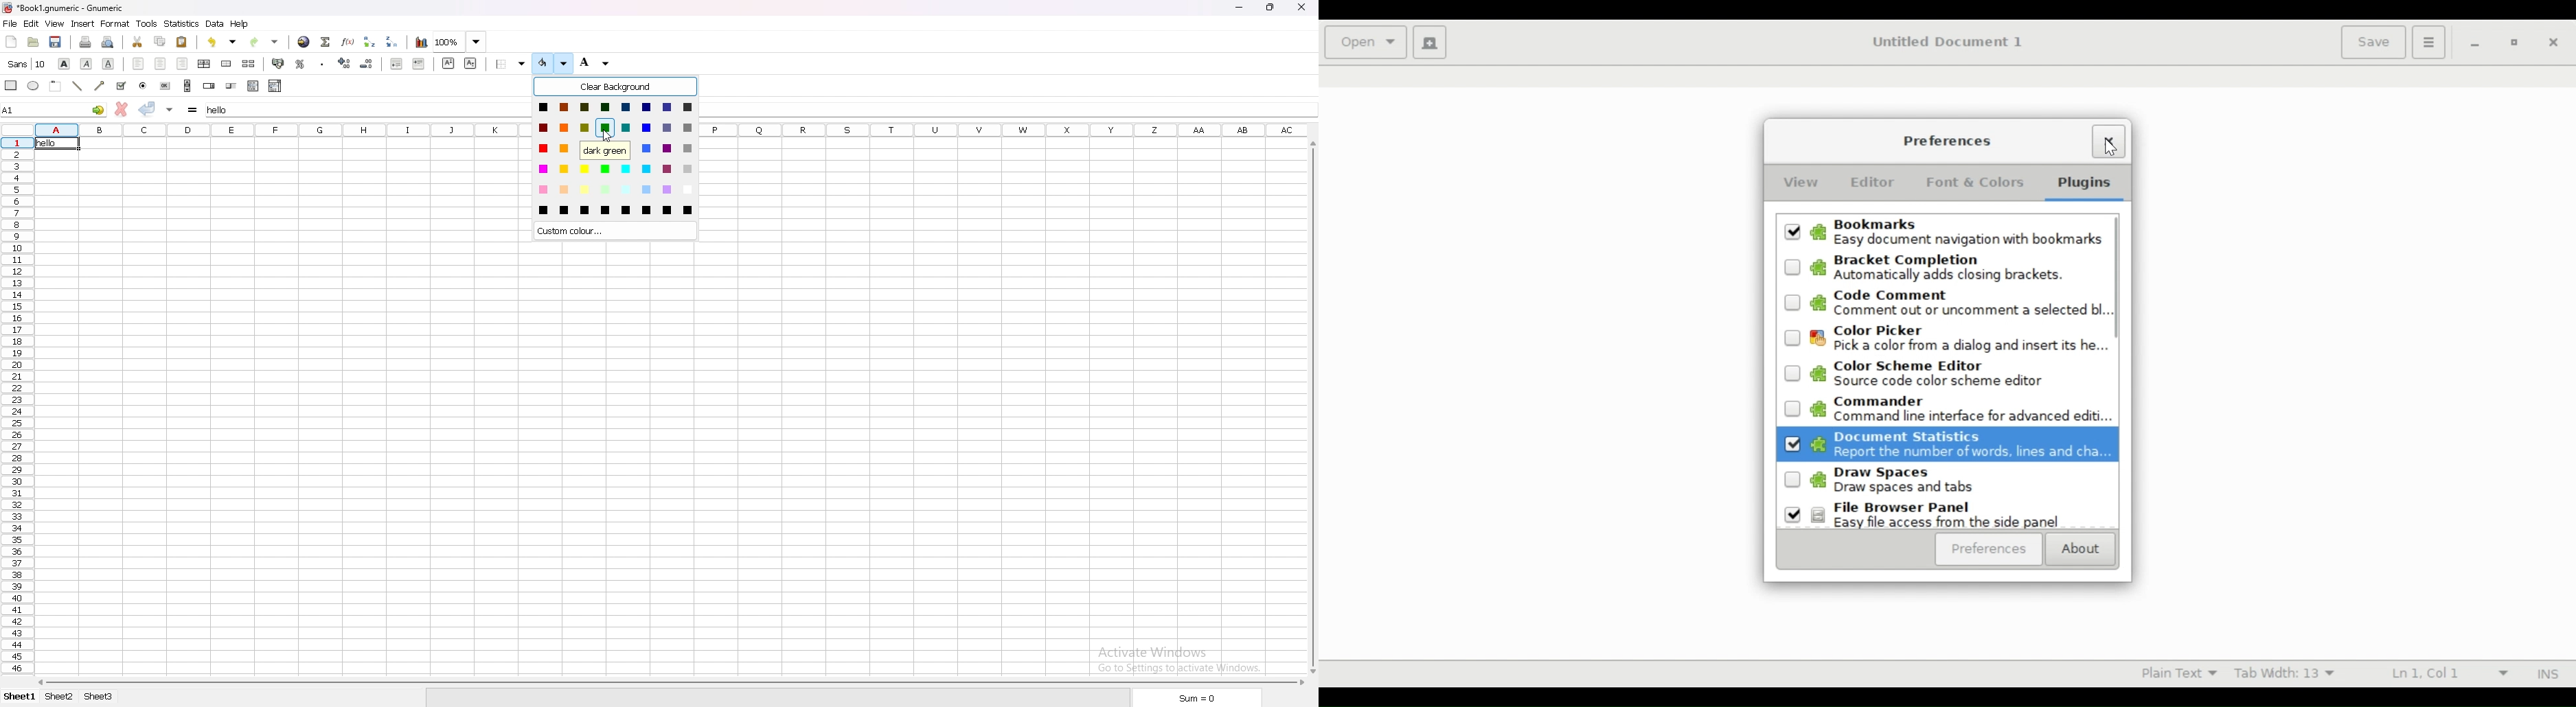 Image resolution: width=2576 pixels, height=728 pixels. What do you see at coordinates (249, 63) in the screenshot?
I see `split merged cells` at bounding box center [249, 63].